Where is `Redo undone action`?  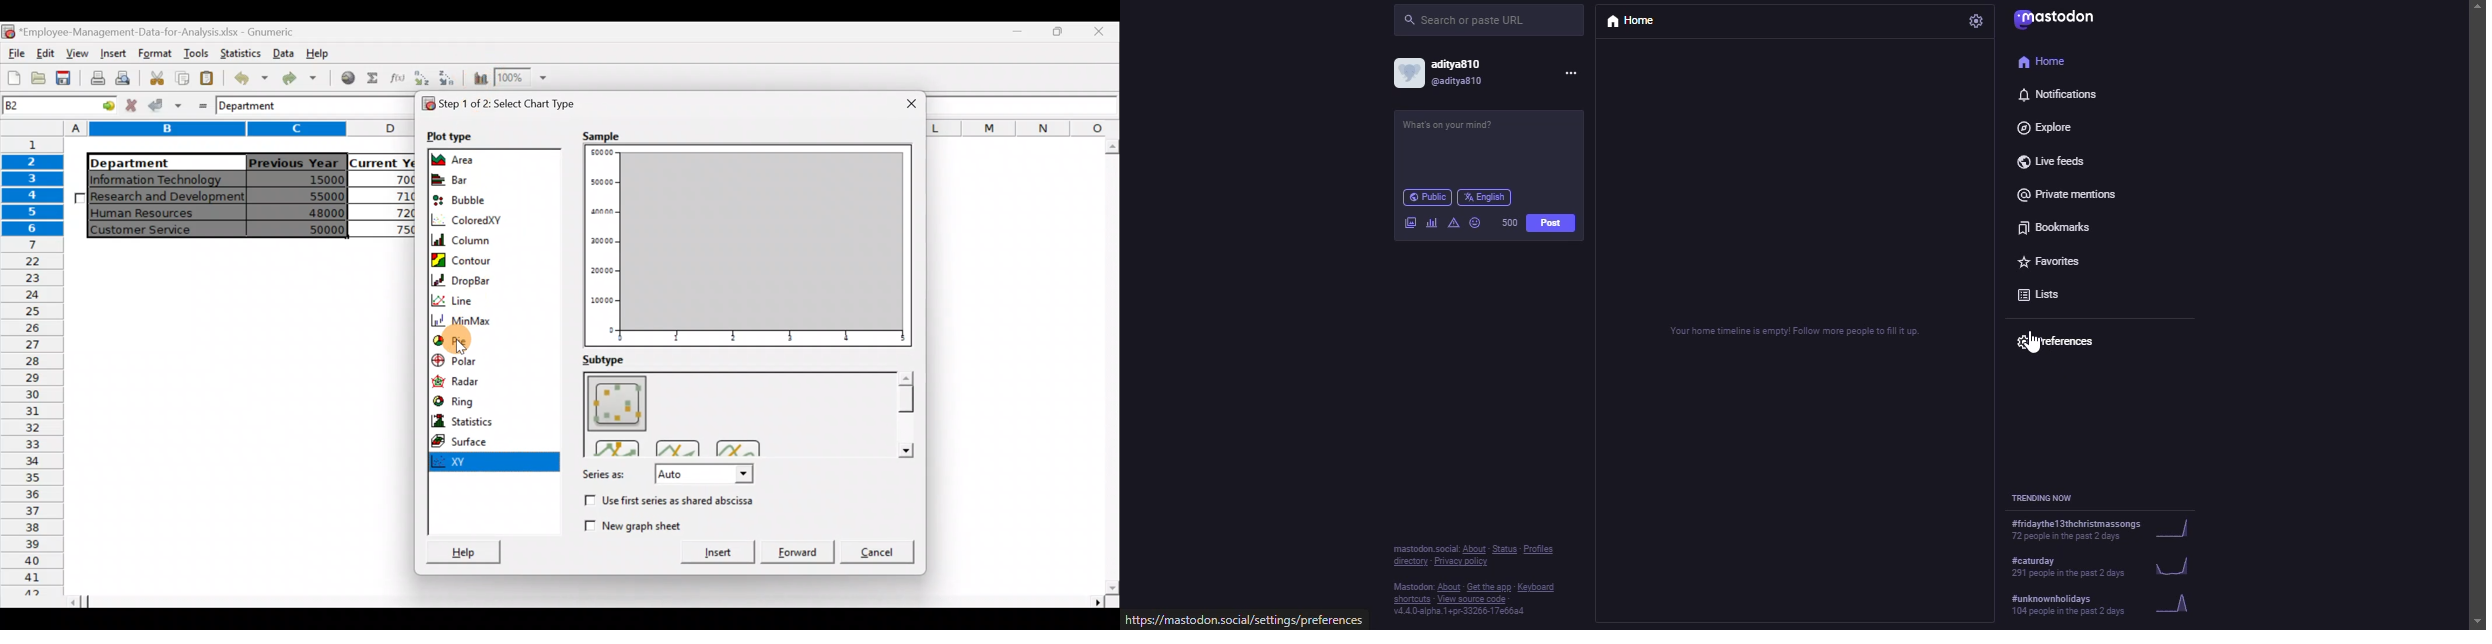 Redo undone action is located at coordinates (303, 78).